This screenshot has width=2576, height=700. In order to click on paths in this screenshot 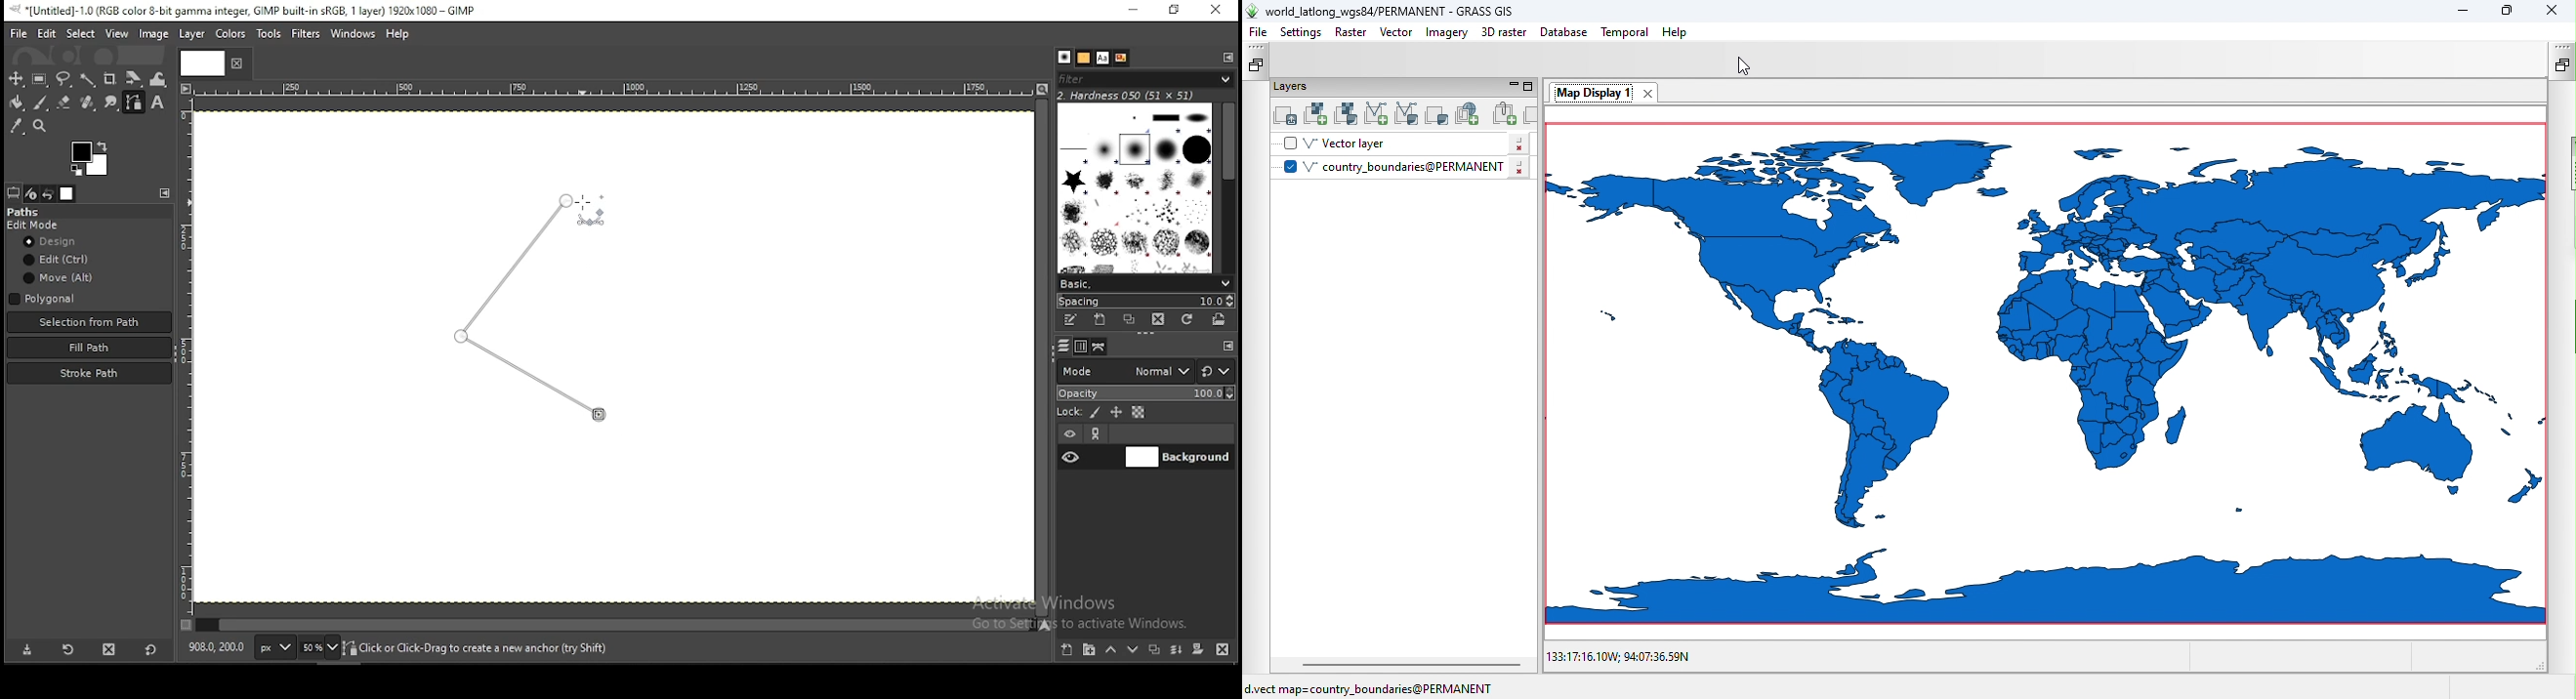, I will do `click(28, 212)`.